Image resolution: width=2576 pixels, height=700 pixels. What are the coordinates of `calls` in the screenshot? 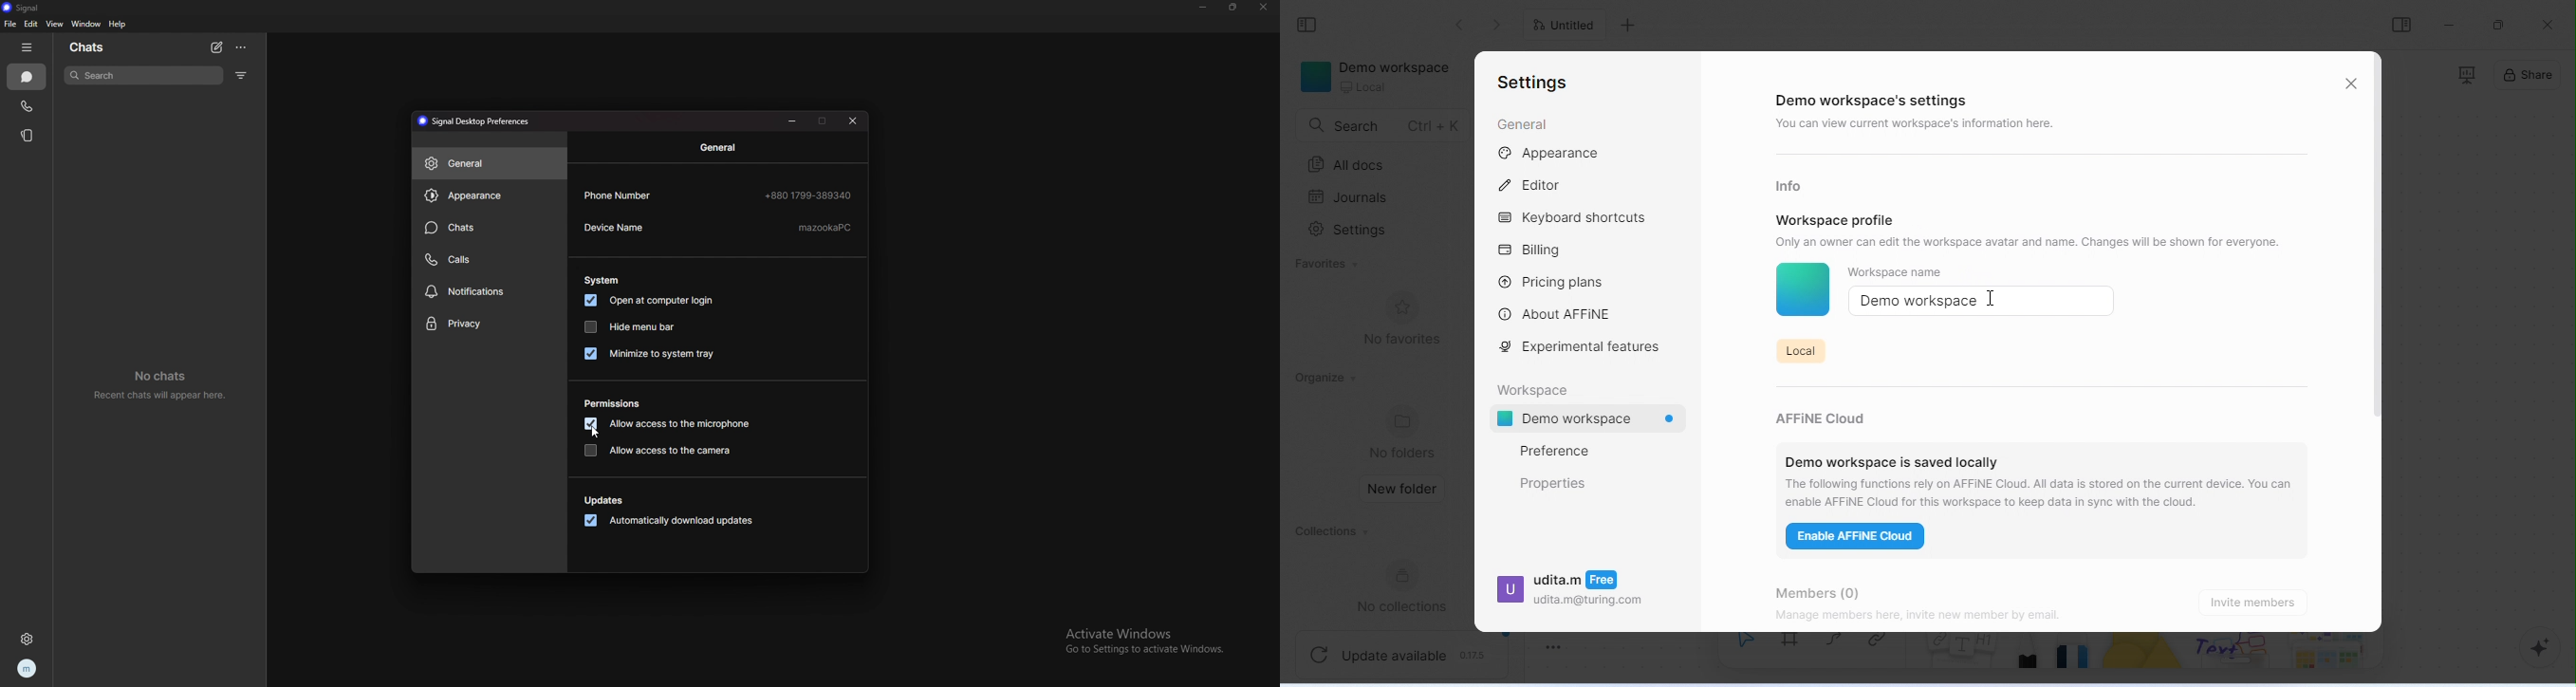 It's located at (28, 106).